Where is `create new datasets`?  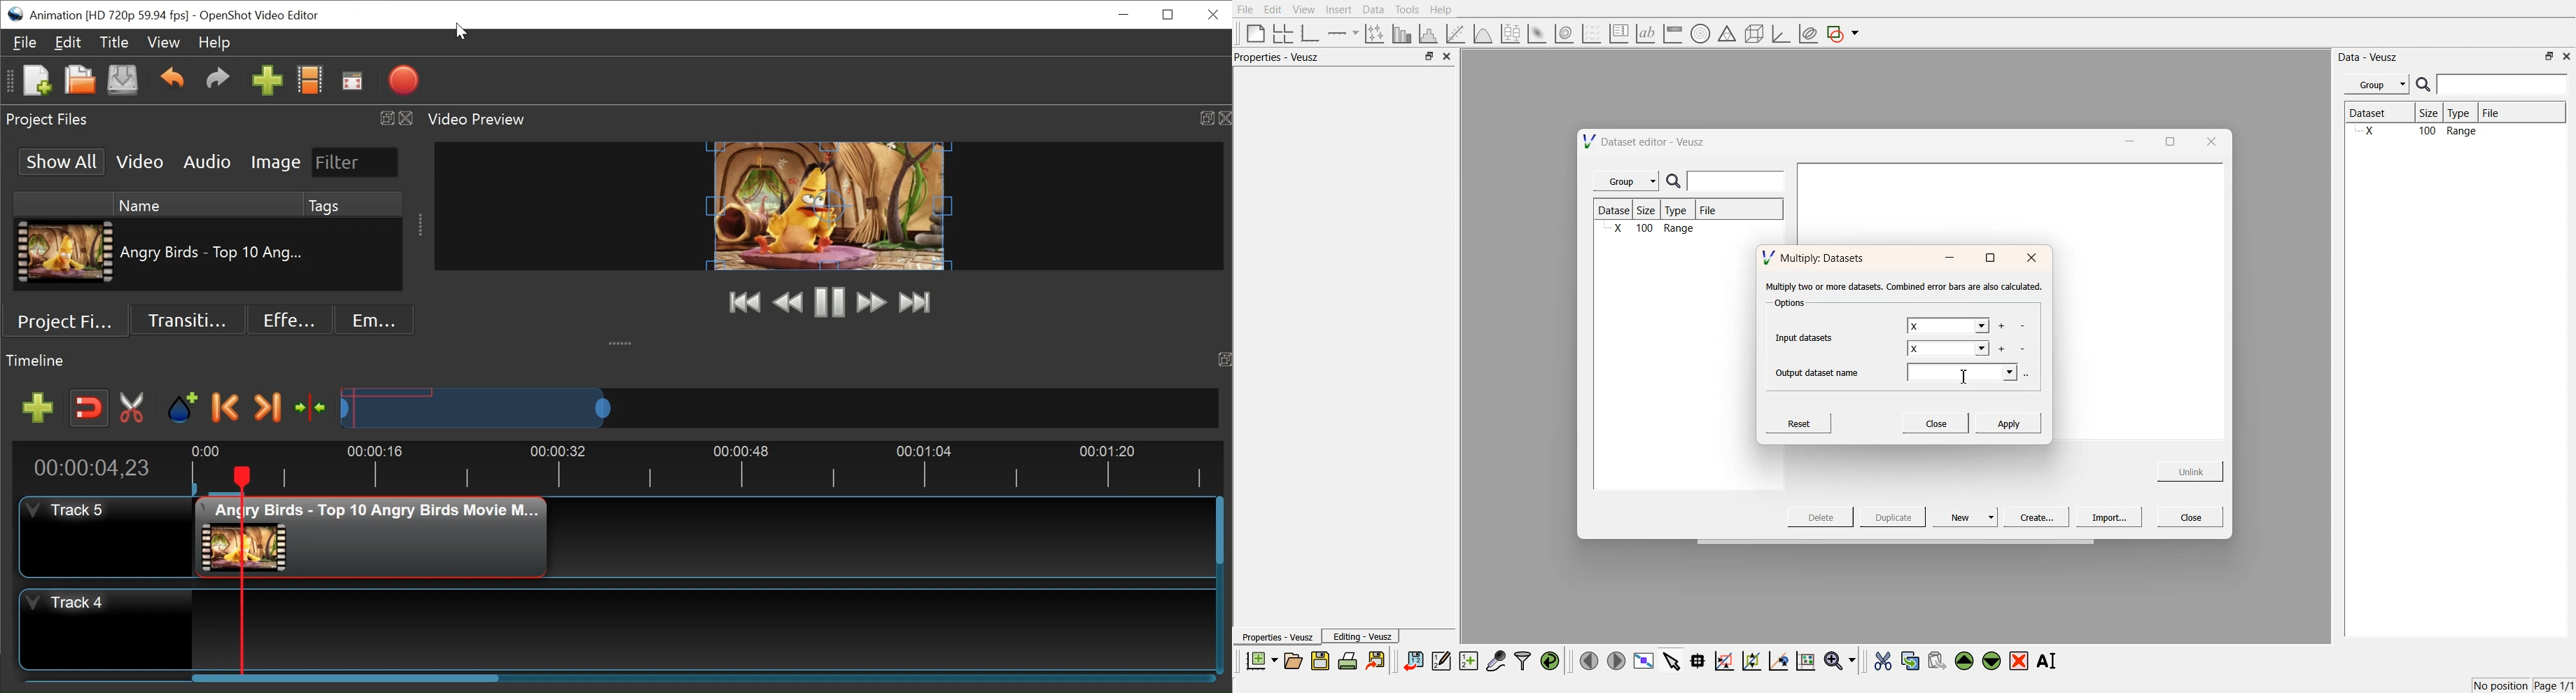 create new datasets is located at coordinates (1469, 661).